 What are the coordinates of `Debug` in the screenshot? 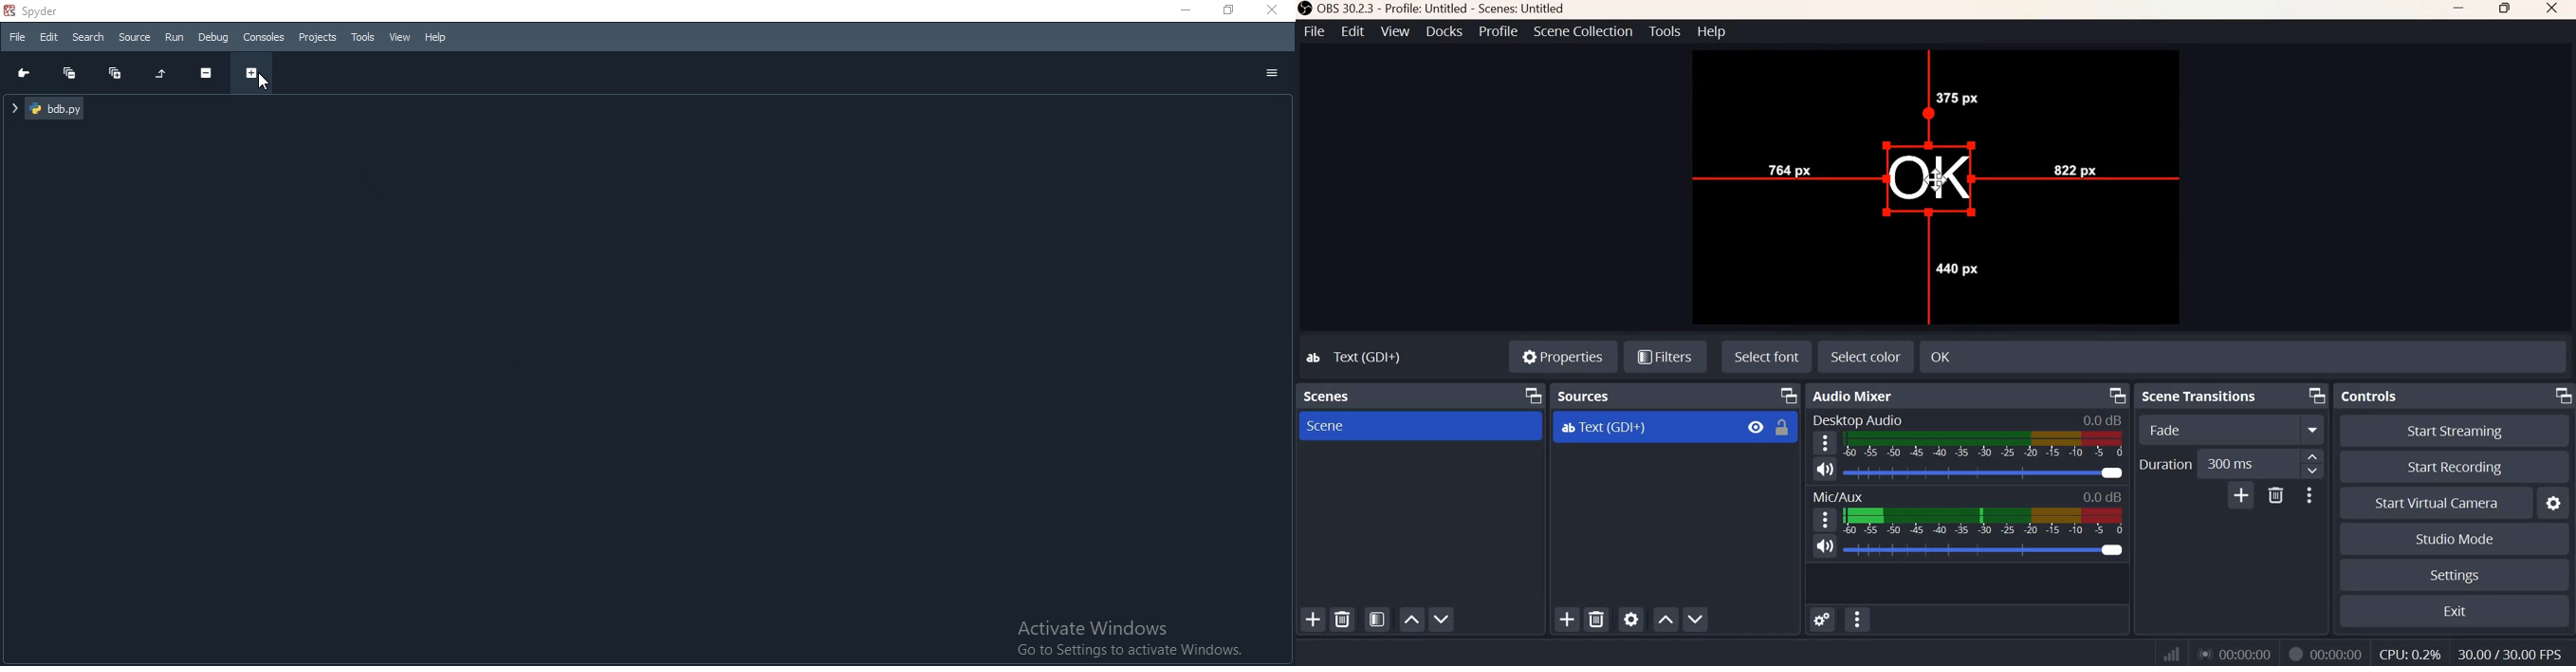 It's located at (212, 37).